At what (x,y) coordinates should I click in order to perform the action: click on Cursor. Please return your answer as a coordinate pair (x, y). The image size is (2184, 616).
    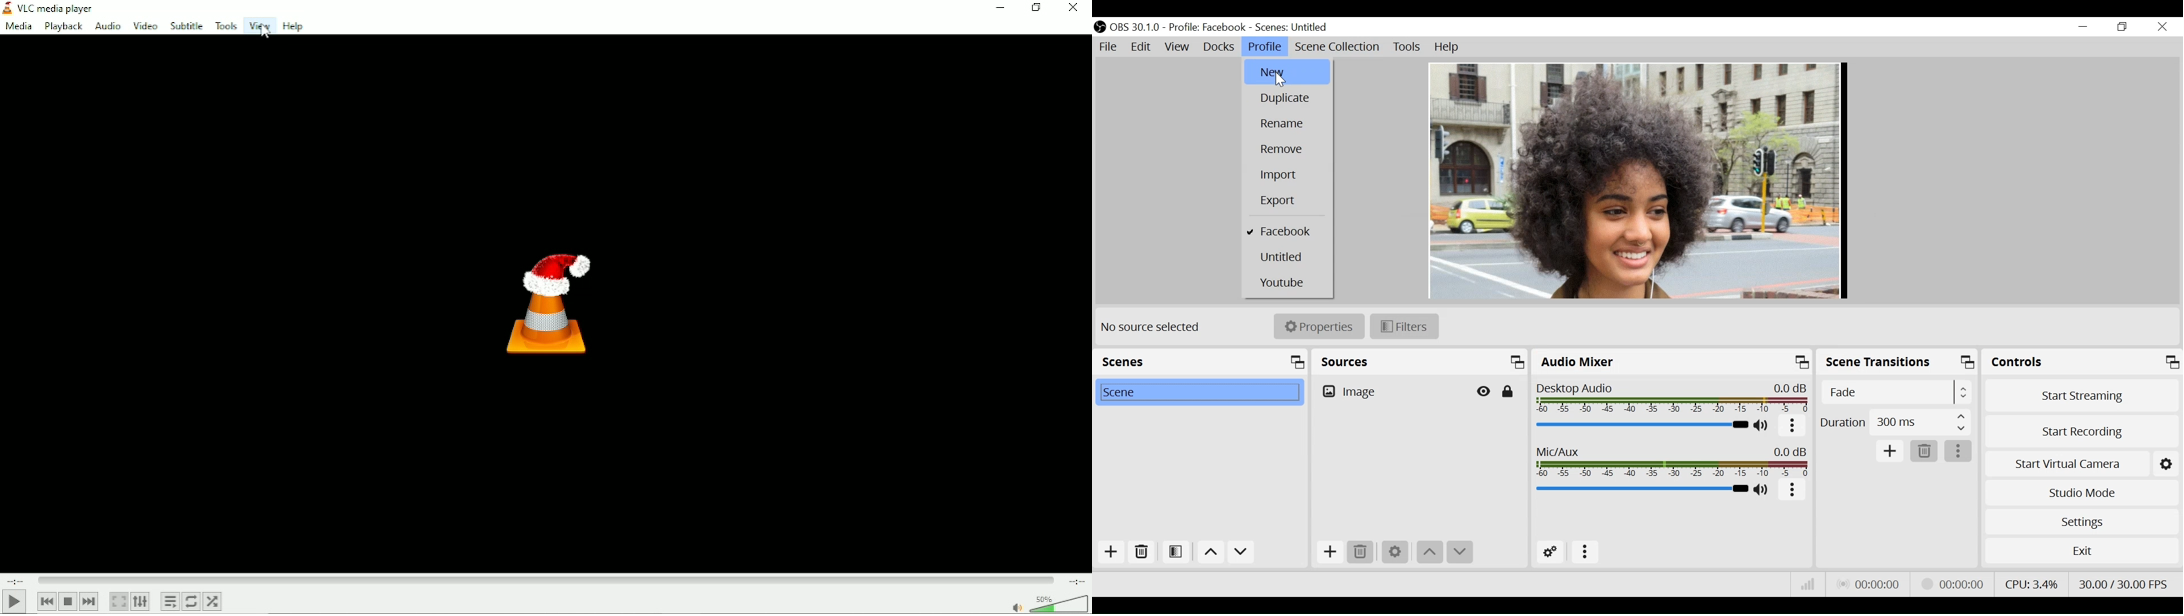
    Looking at the image, I should click on (1281, 80).